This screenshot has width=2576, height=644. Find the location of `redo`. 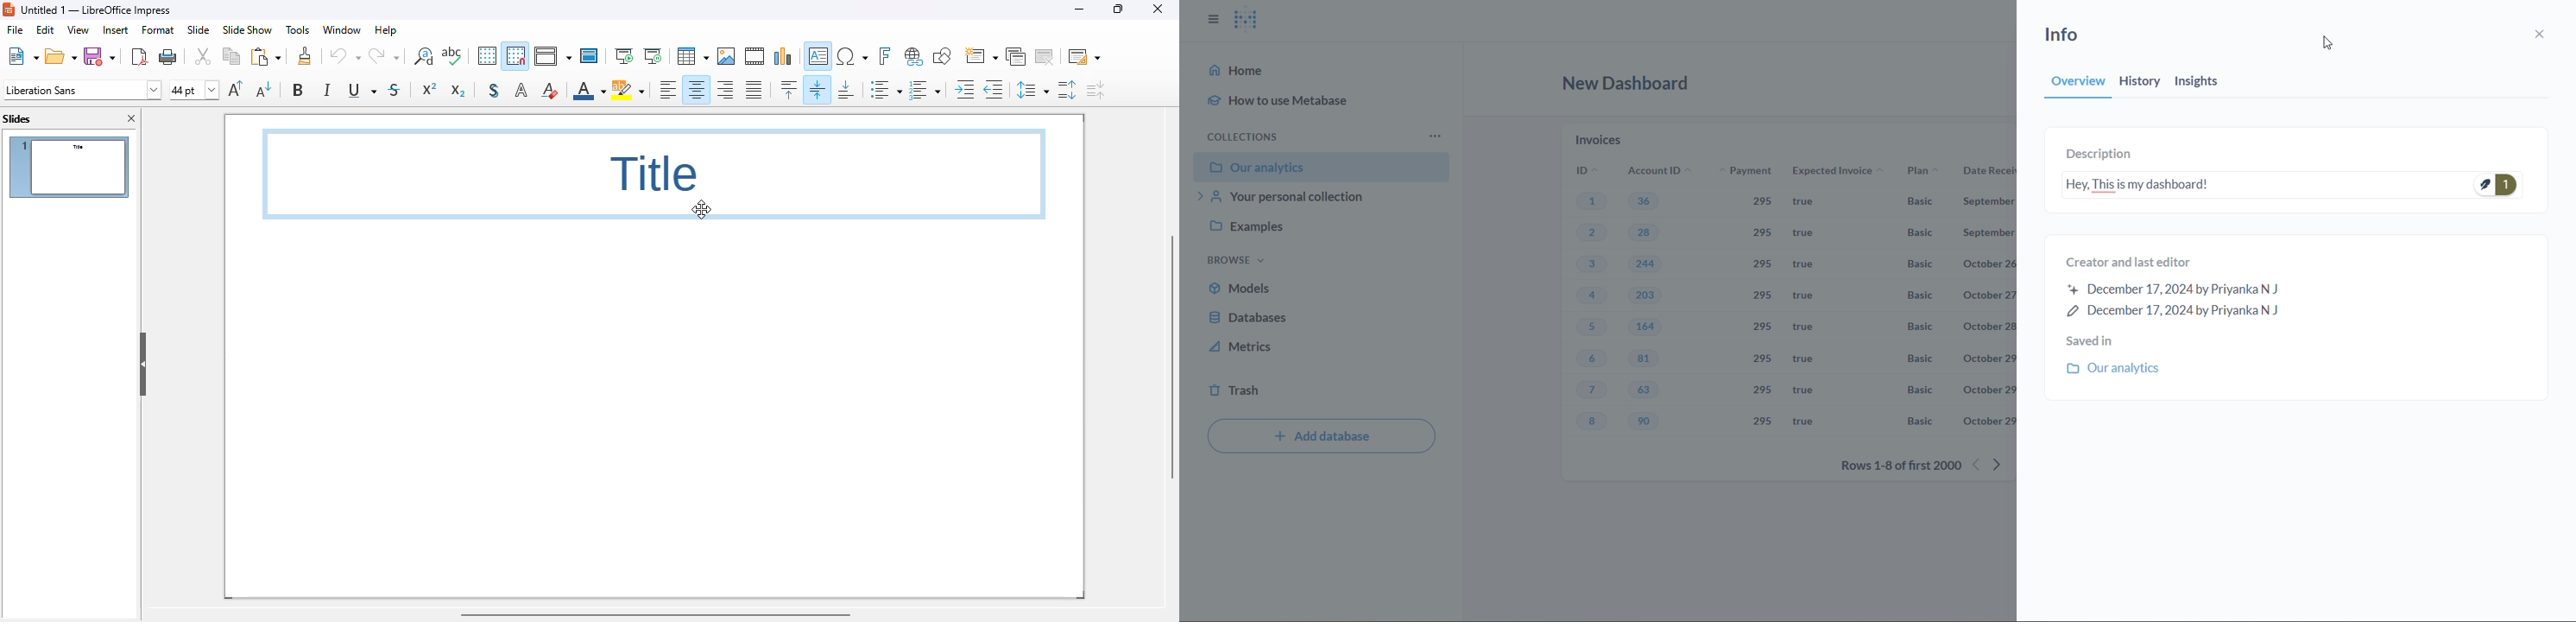

redo is located at coordinates (384, 55).